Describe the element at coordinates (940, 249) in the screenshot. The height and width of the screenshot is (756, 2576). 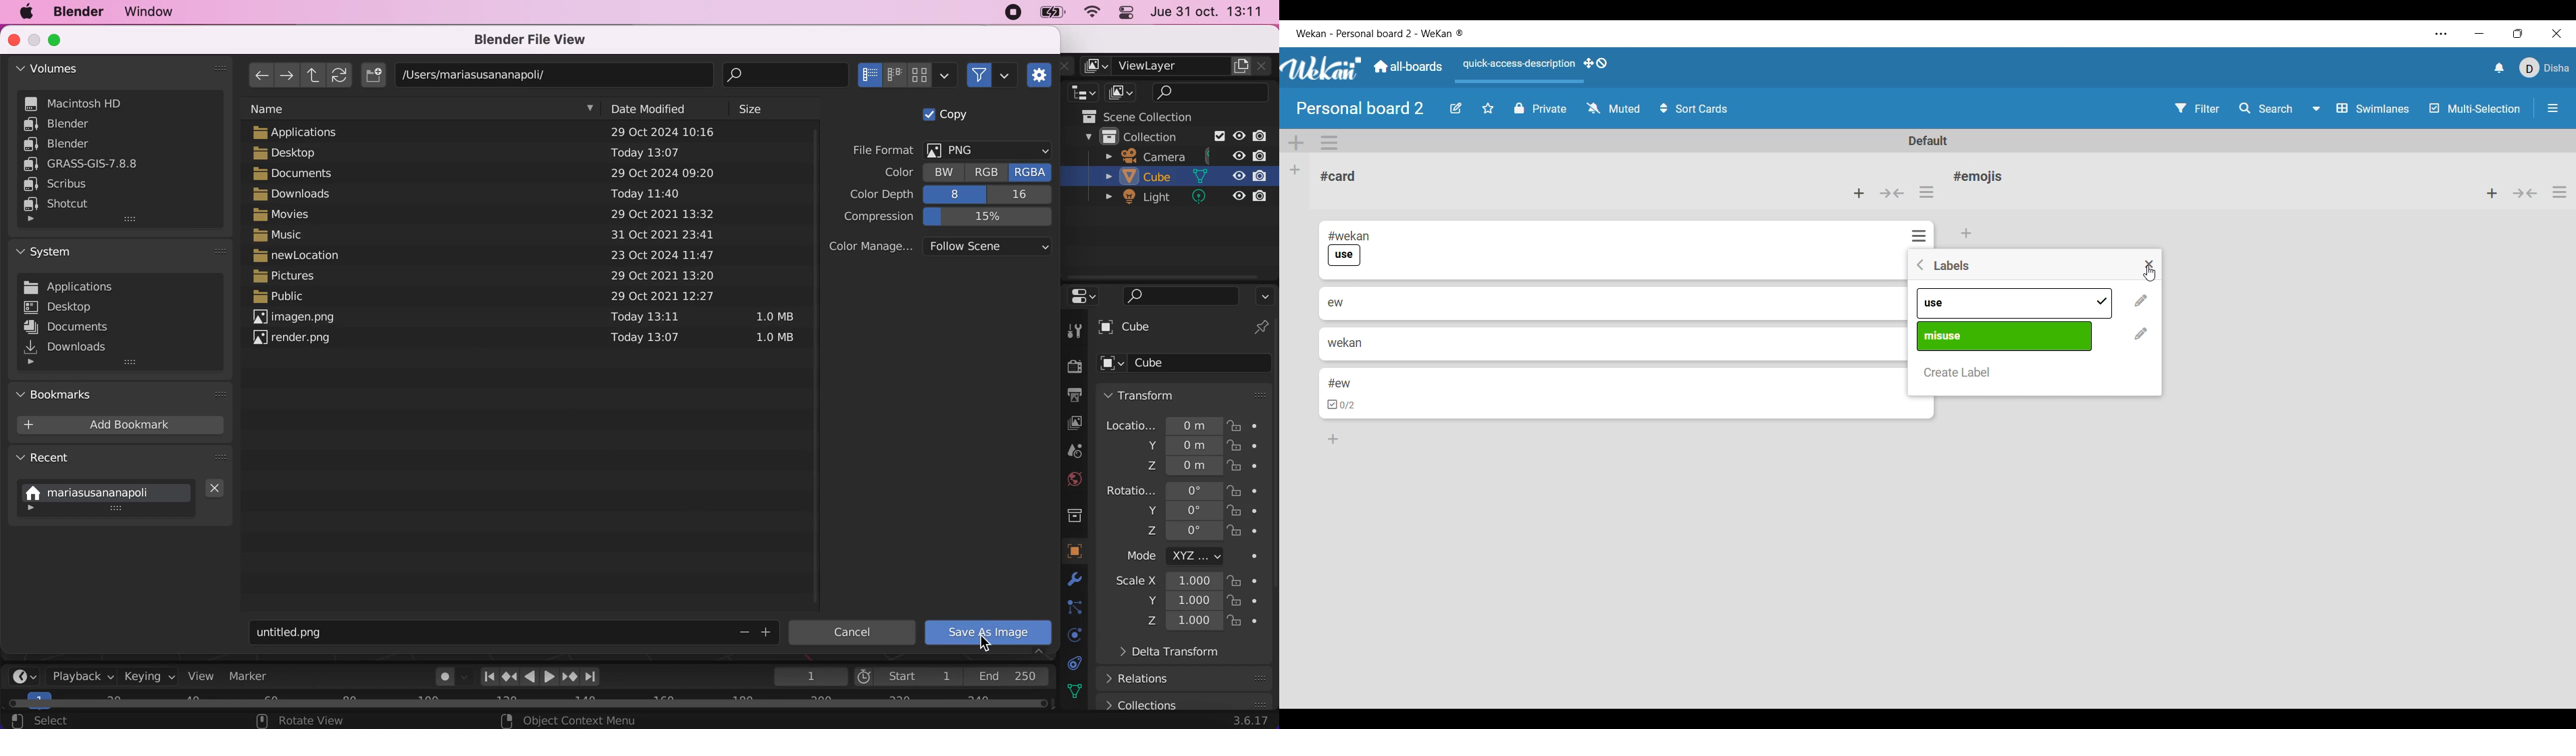
I see `color management` at that location.